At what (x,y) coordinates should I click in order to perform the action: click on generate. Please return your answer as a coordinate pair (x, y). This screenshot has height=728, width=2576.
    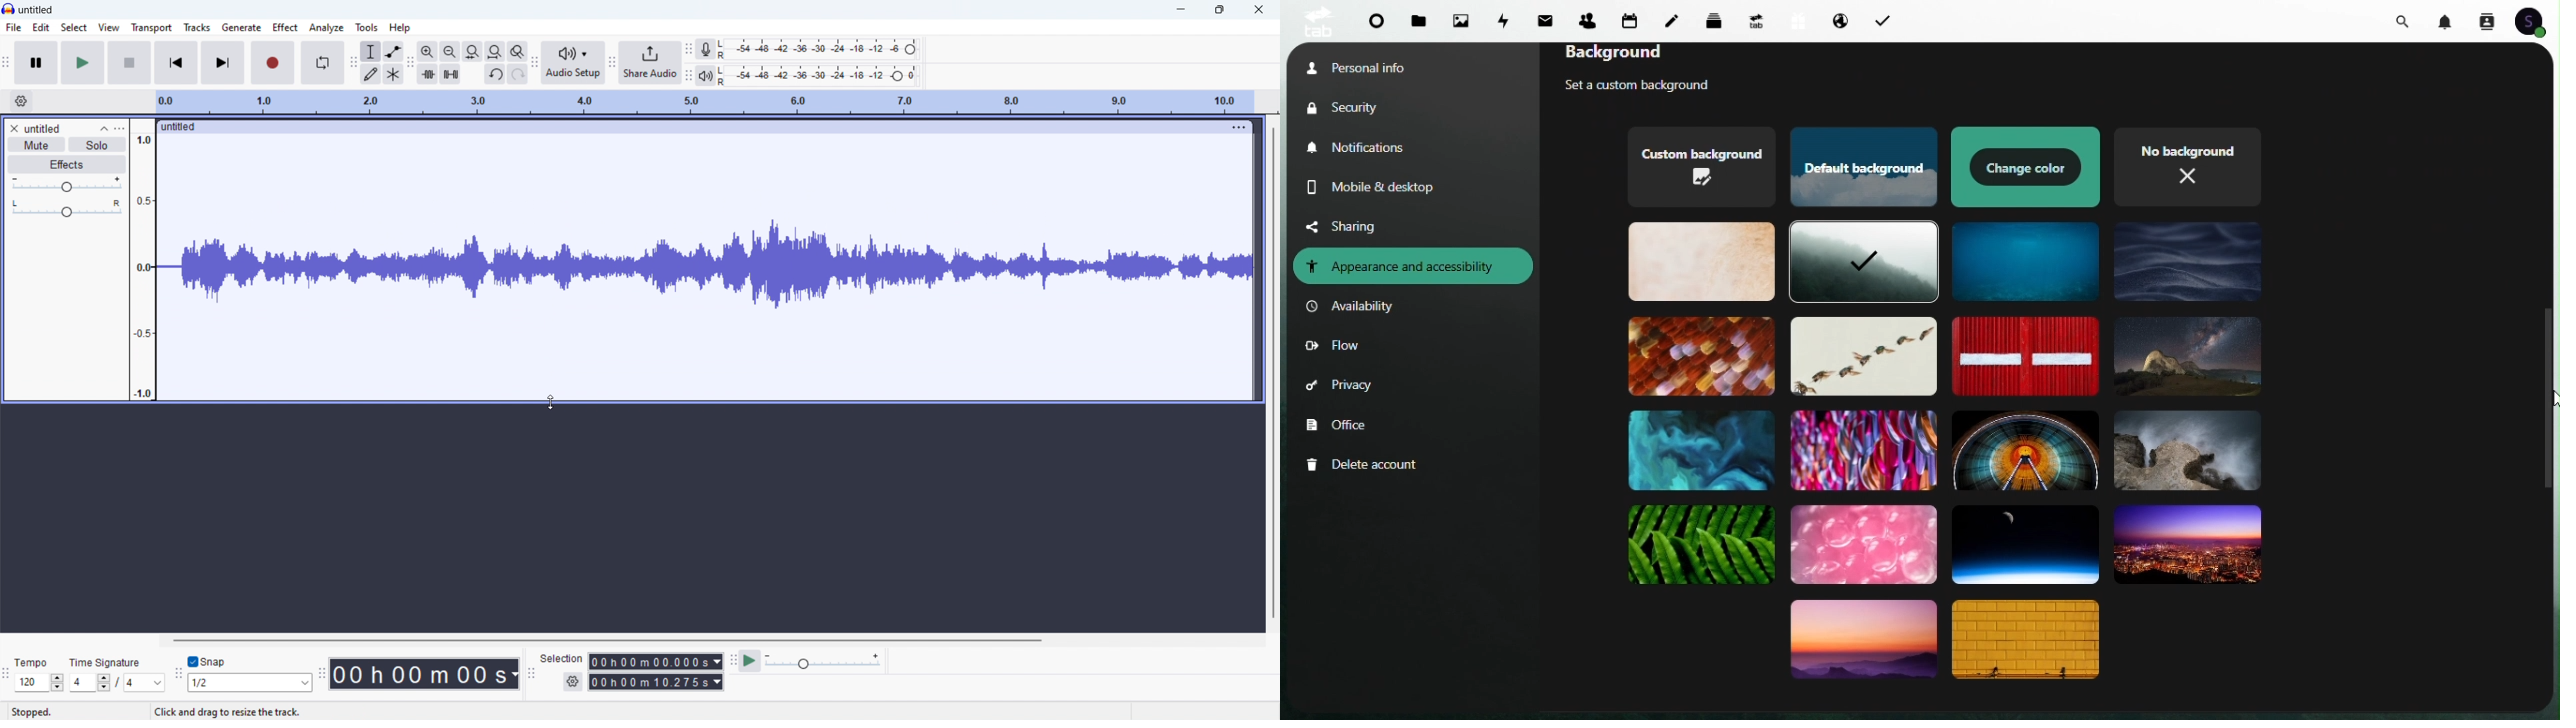
    Looking at the image, I should click on (241, 27).